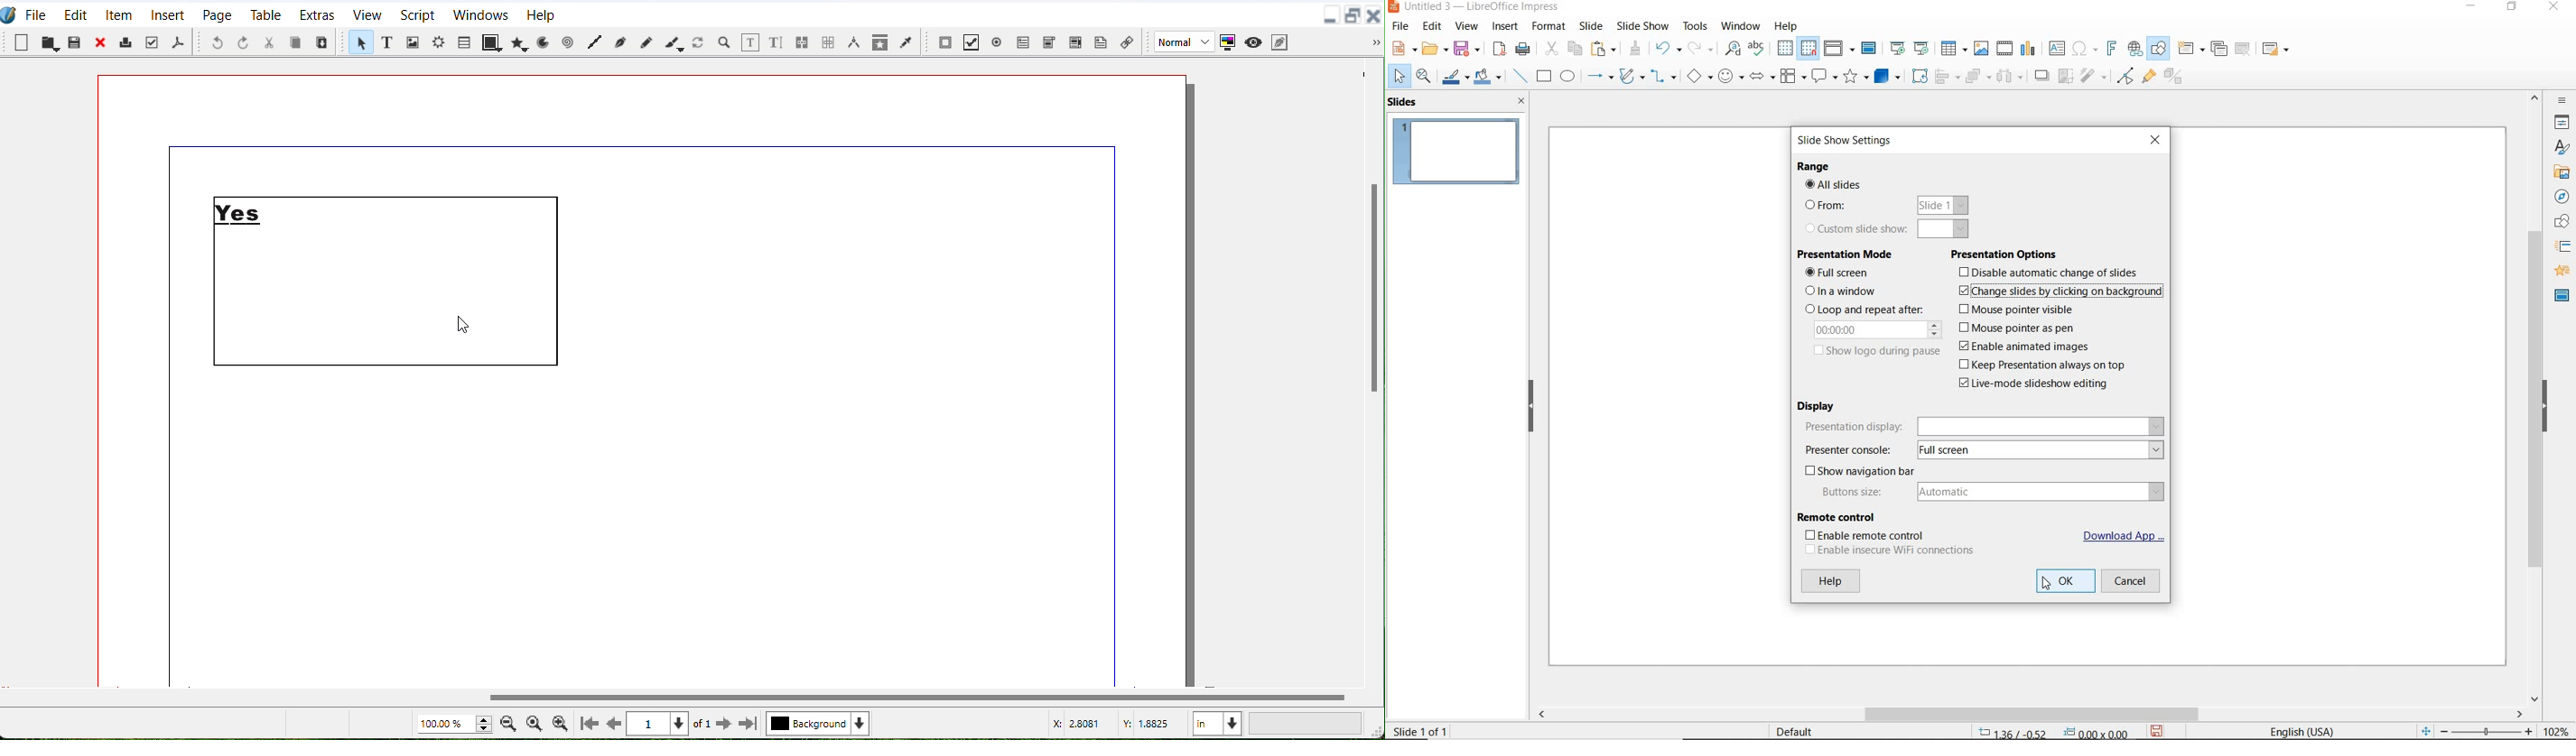 The height and width of the screenshot is (756, 2576). I want to click on Zoom in or out, so click(725, 42).